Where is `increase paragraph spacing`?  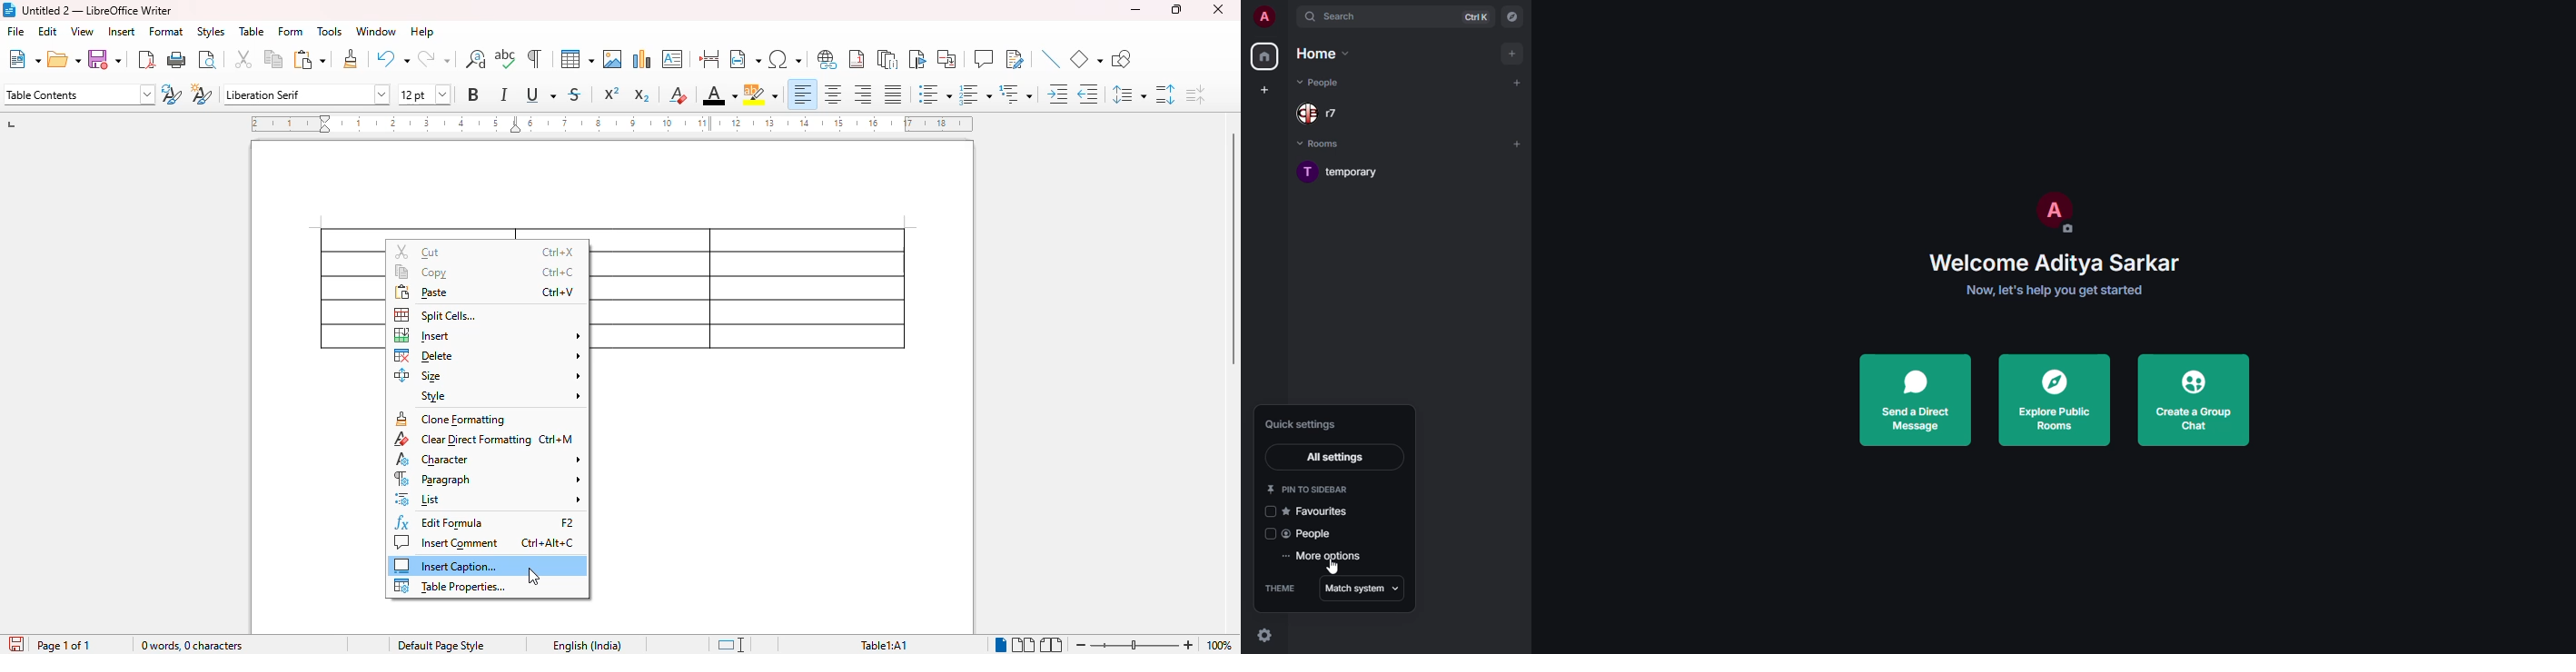 increase paragraph spacing is located at coordinates (1165, 94).